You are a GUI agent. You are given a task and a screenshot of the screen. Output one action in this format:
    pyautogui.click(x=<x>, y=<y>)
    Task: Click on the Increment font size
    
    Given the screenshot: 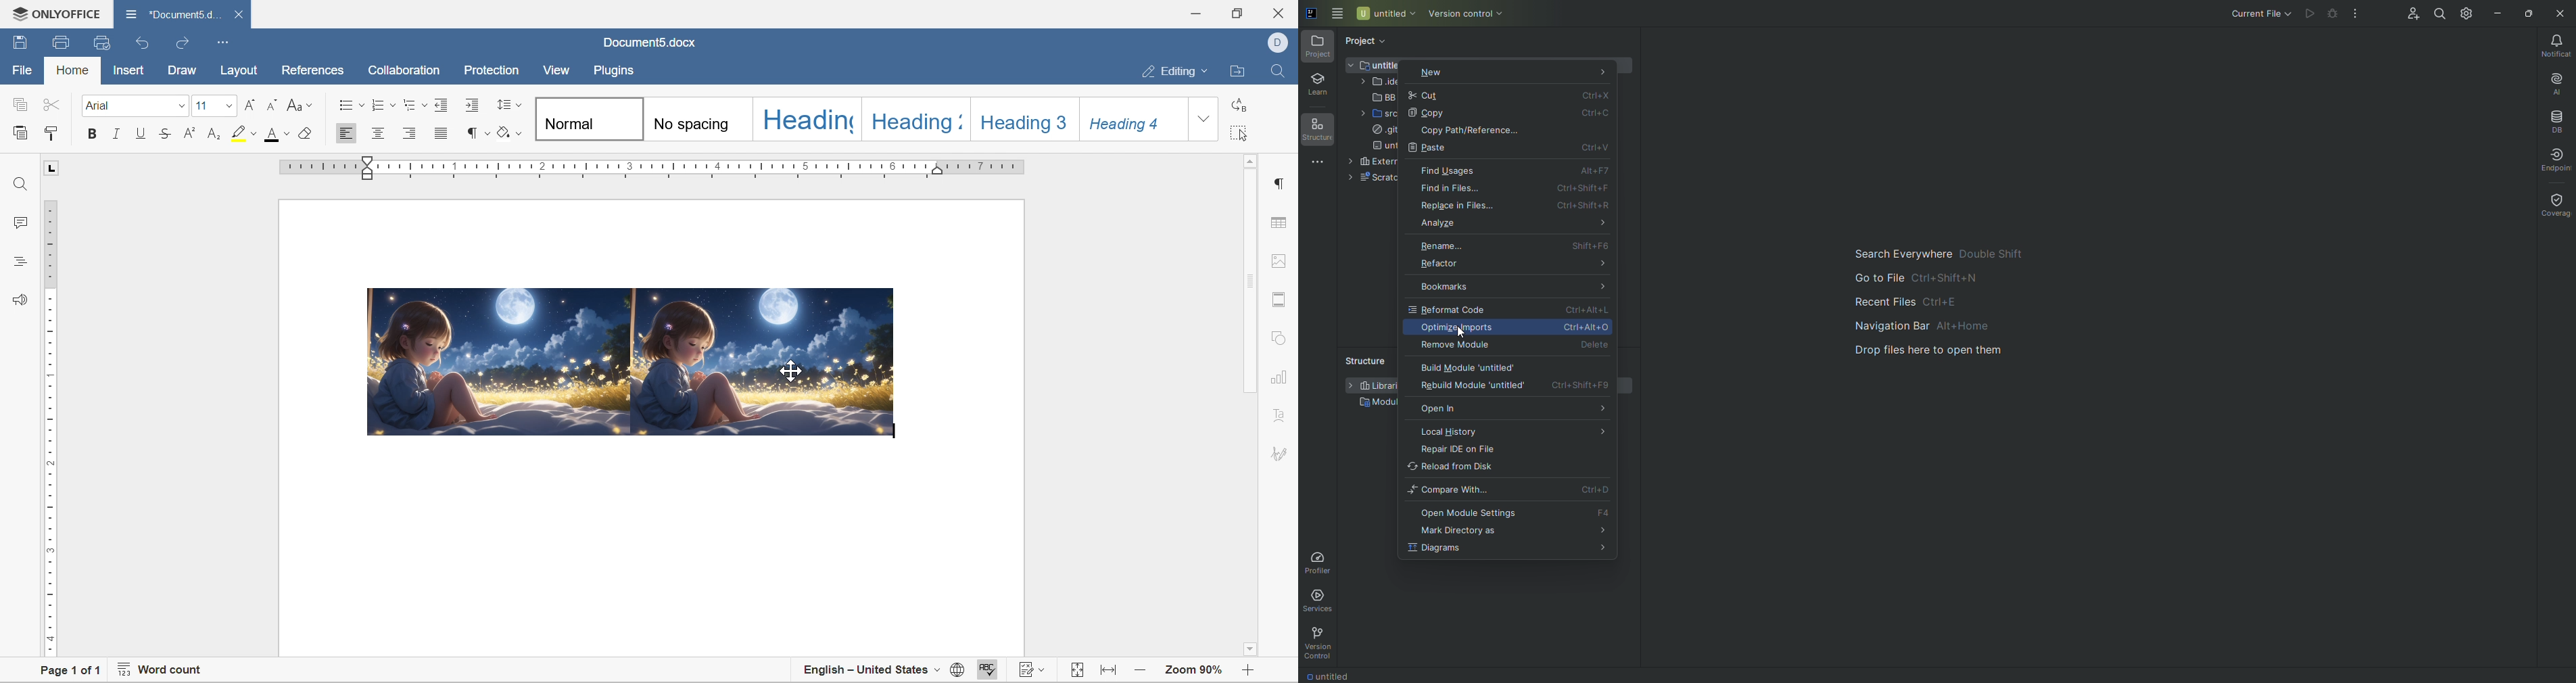 What is the action you would take?
    pyautogui.click(x=248, y=104)
    